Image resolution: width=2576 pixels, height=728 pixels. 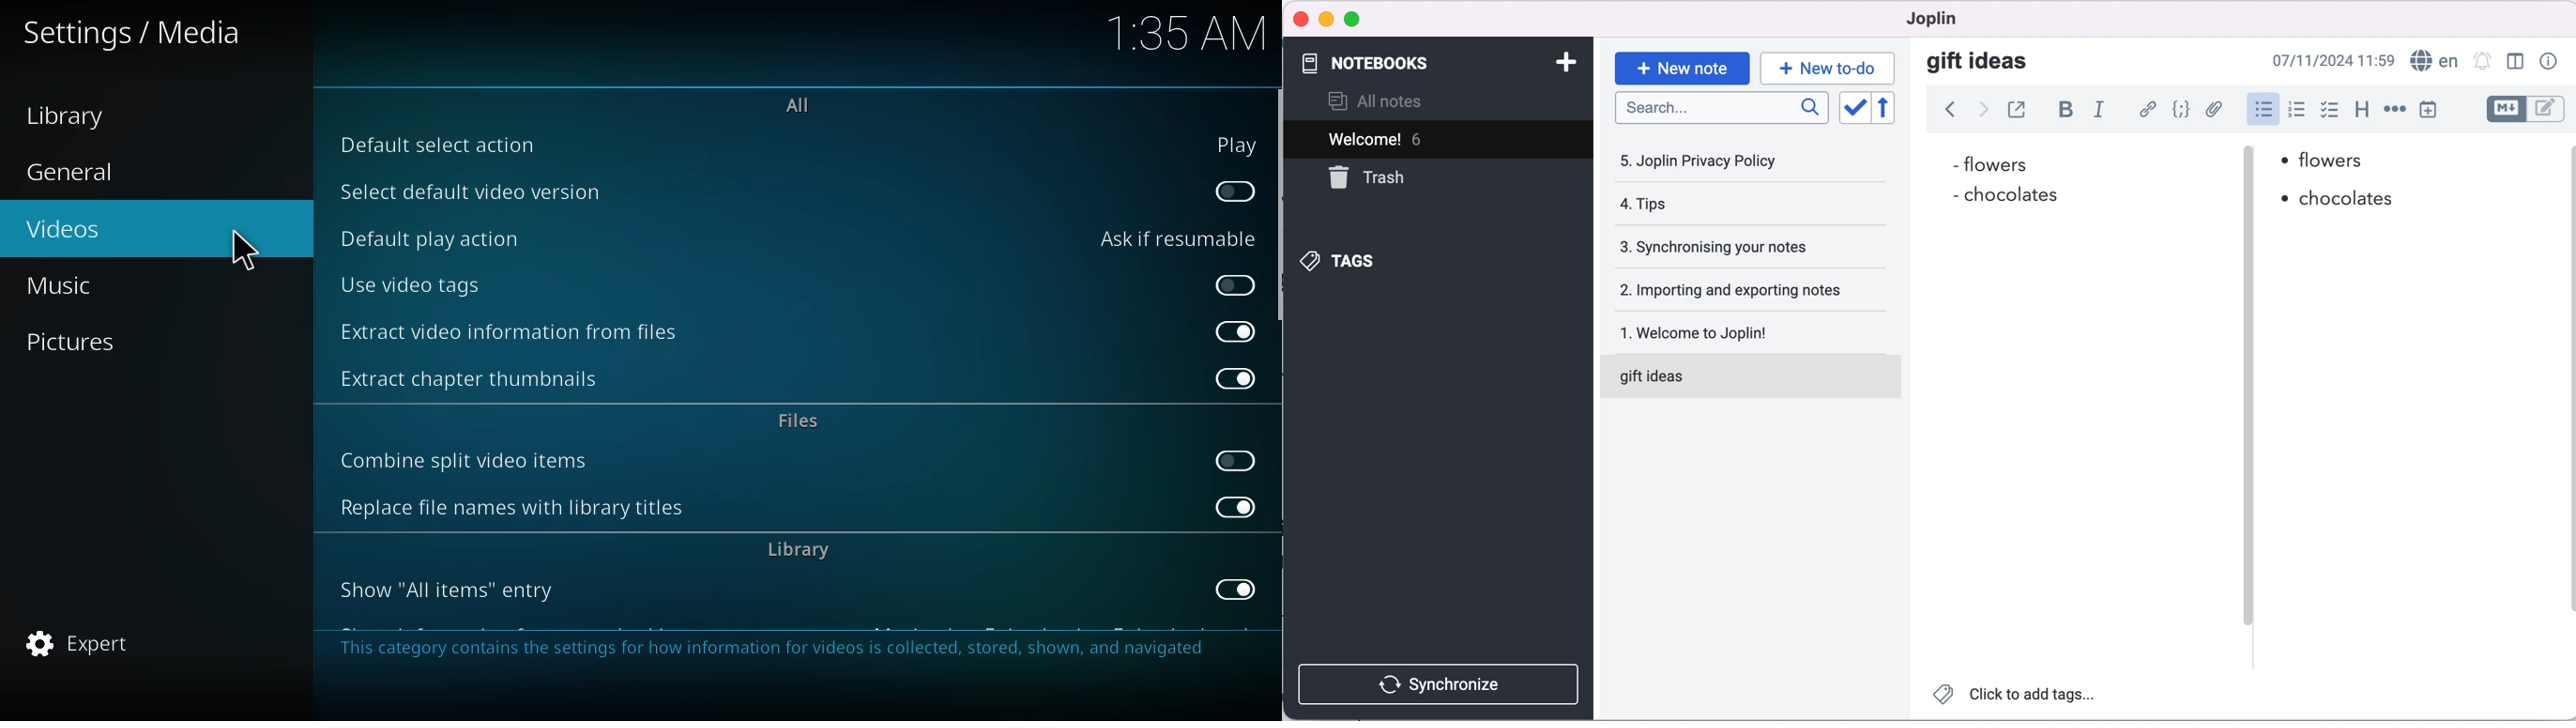 What do you see at coordinates (72, 116) in the screenshot?
I see `library` at bounding box center [72, 116].